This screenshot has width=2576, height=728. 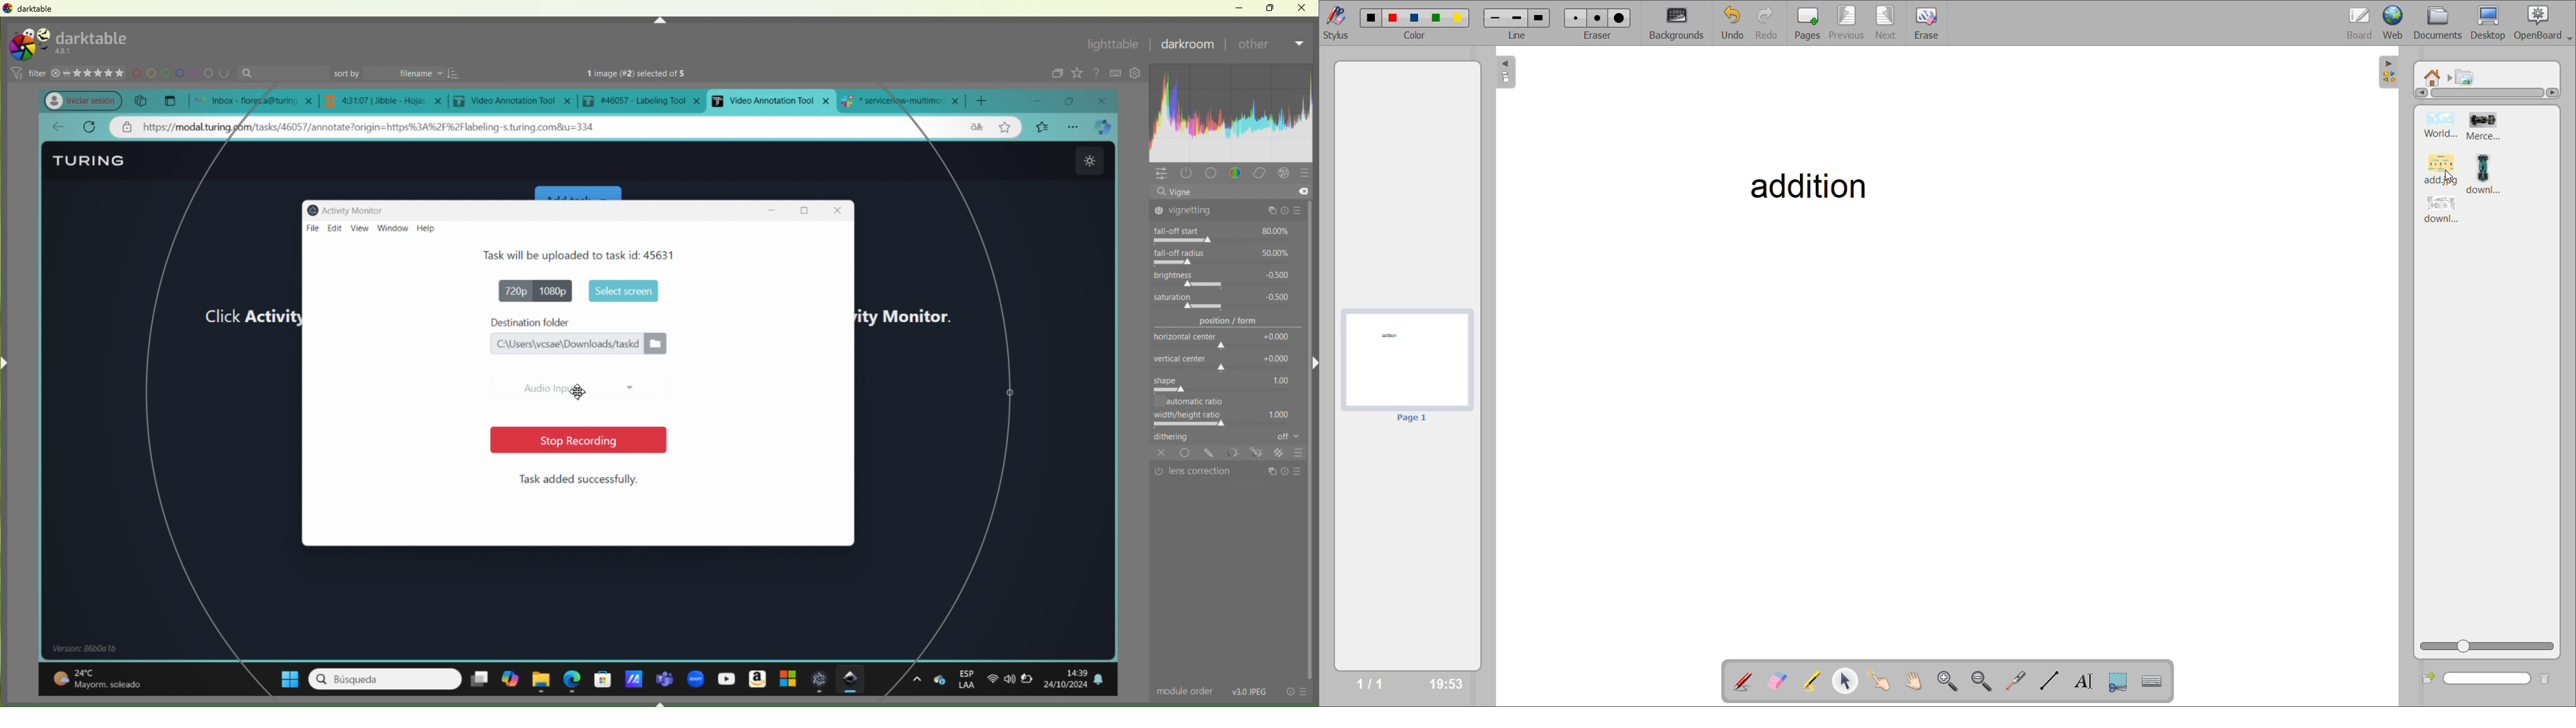 I want to click on bookmarks, so click(x=1042, y=126).